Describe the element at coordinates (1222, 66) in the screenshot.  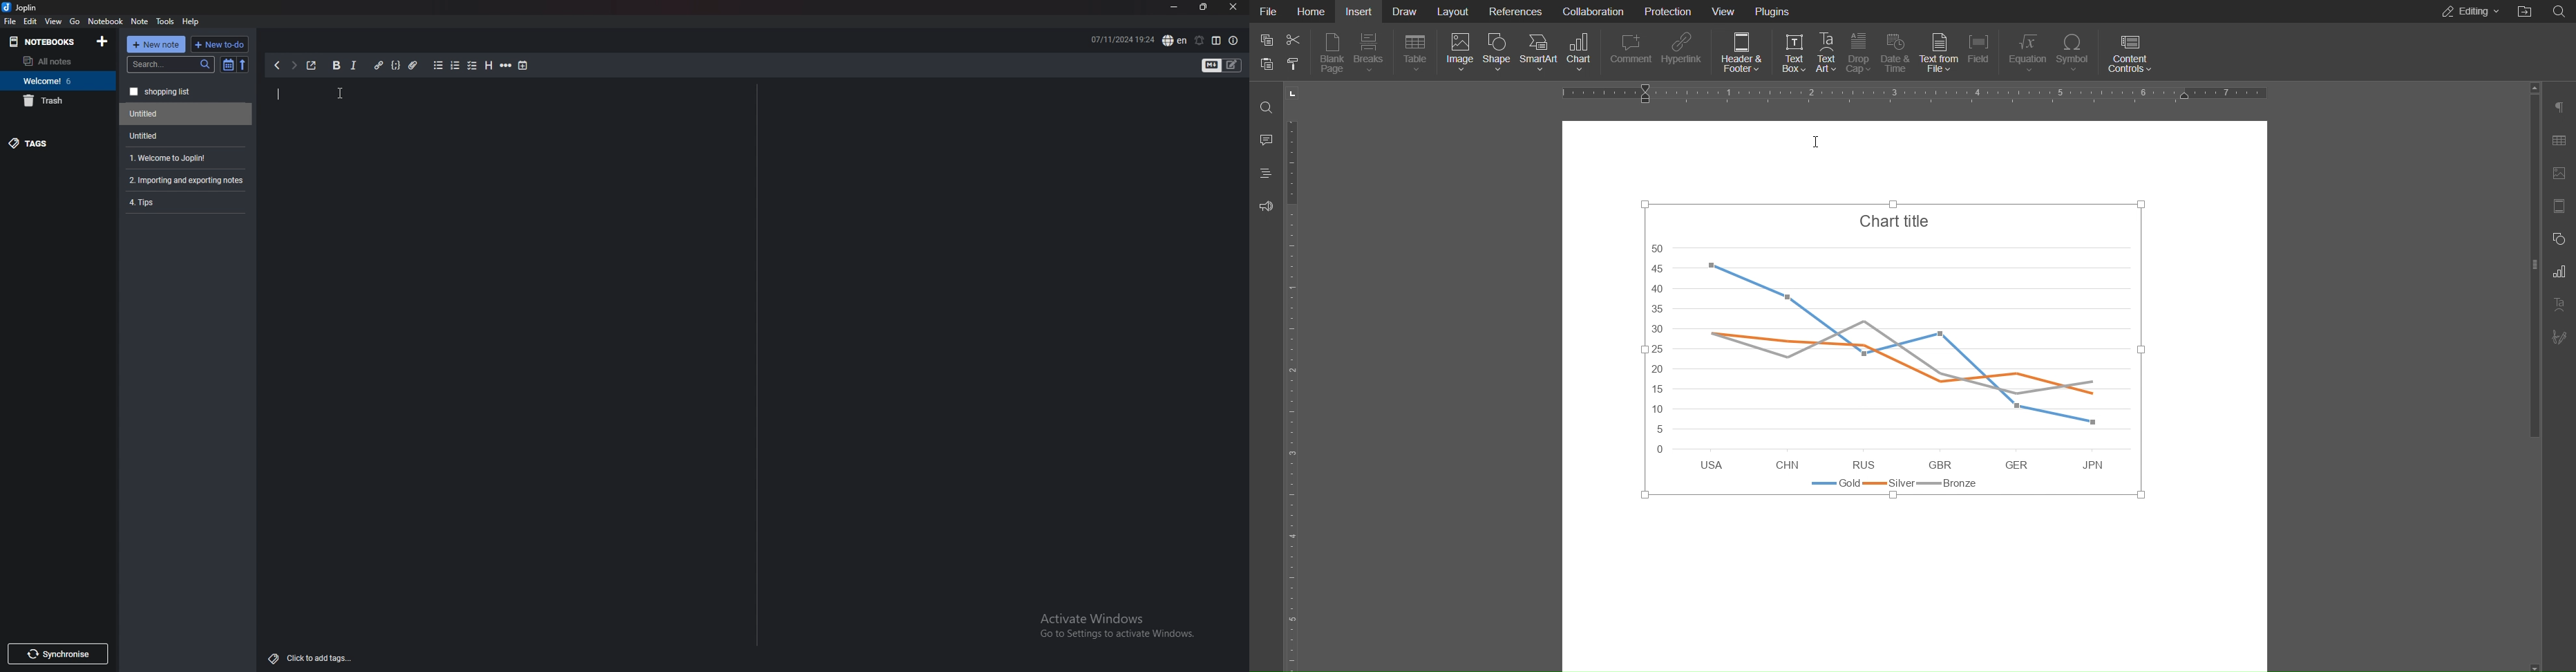
I see `toggle editors` at that location.